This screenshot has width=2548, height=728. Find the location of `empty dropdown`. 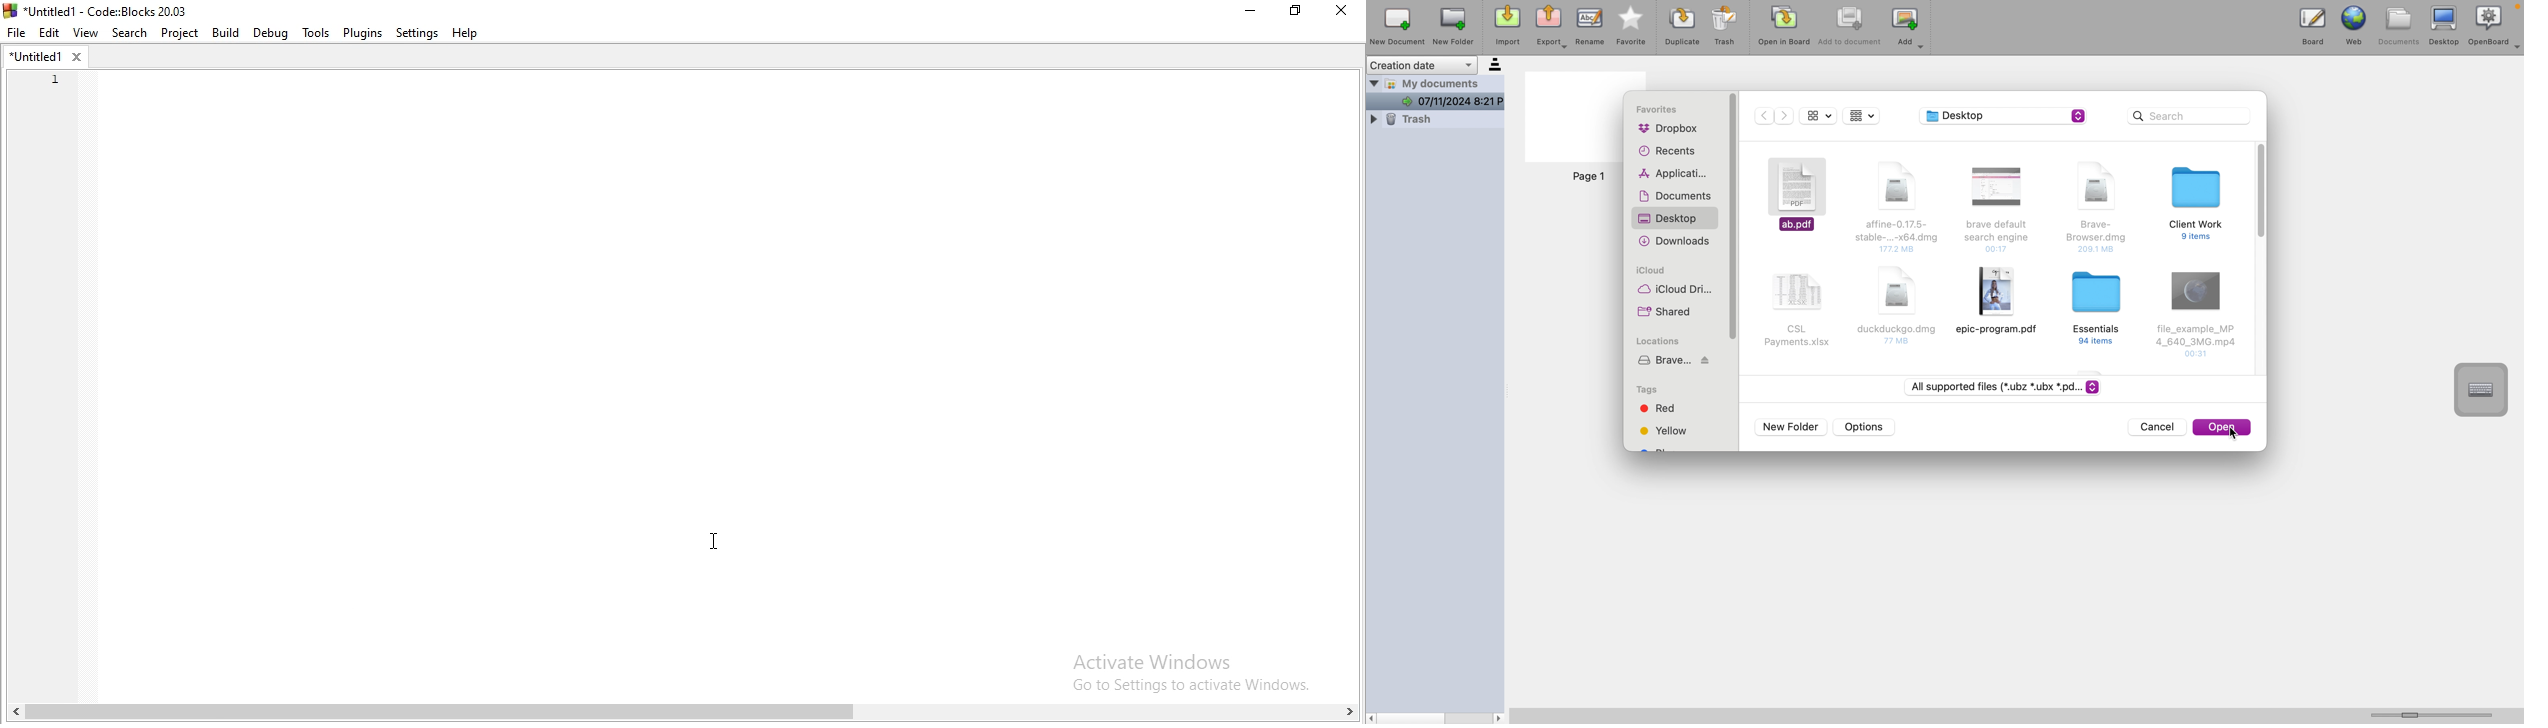

empty dropdown is located at coordinates (620, 59).